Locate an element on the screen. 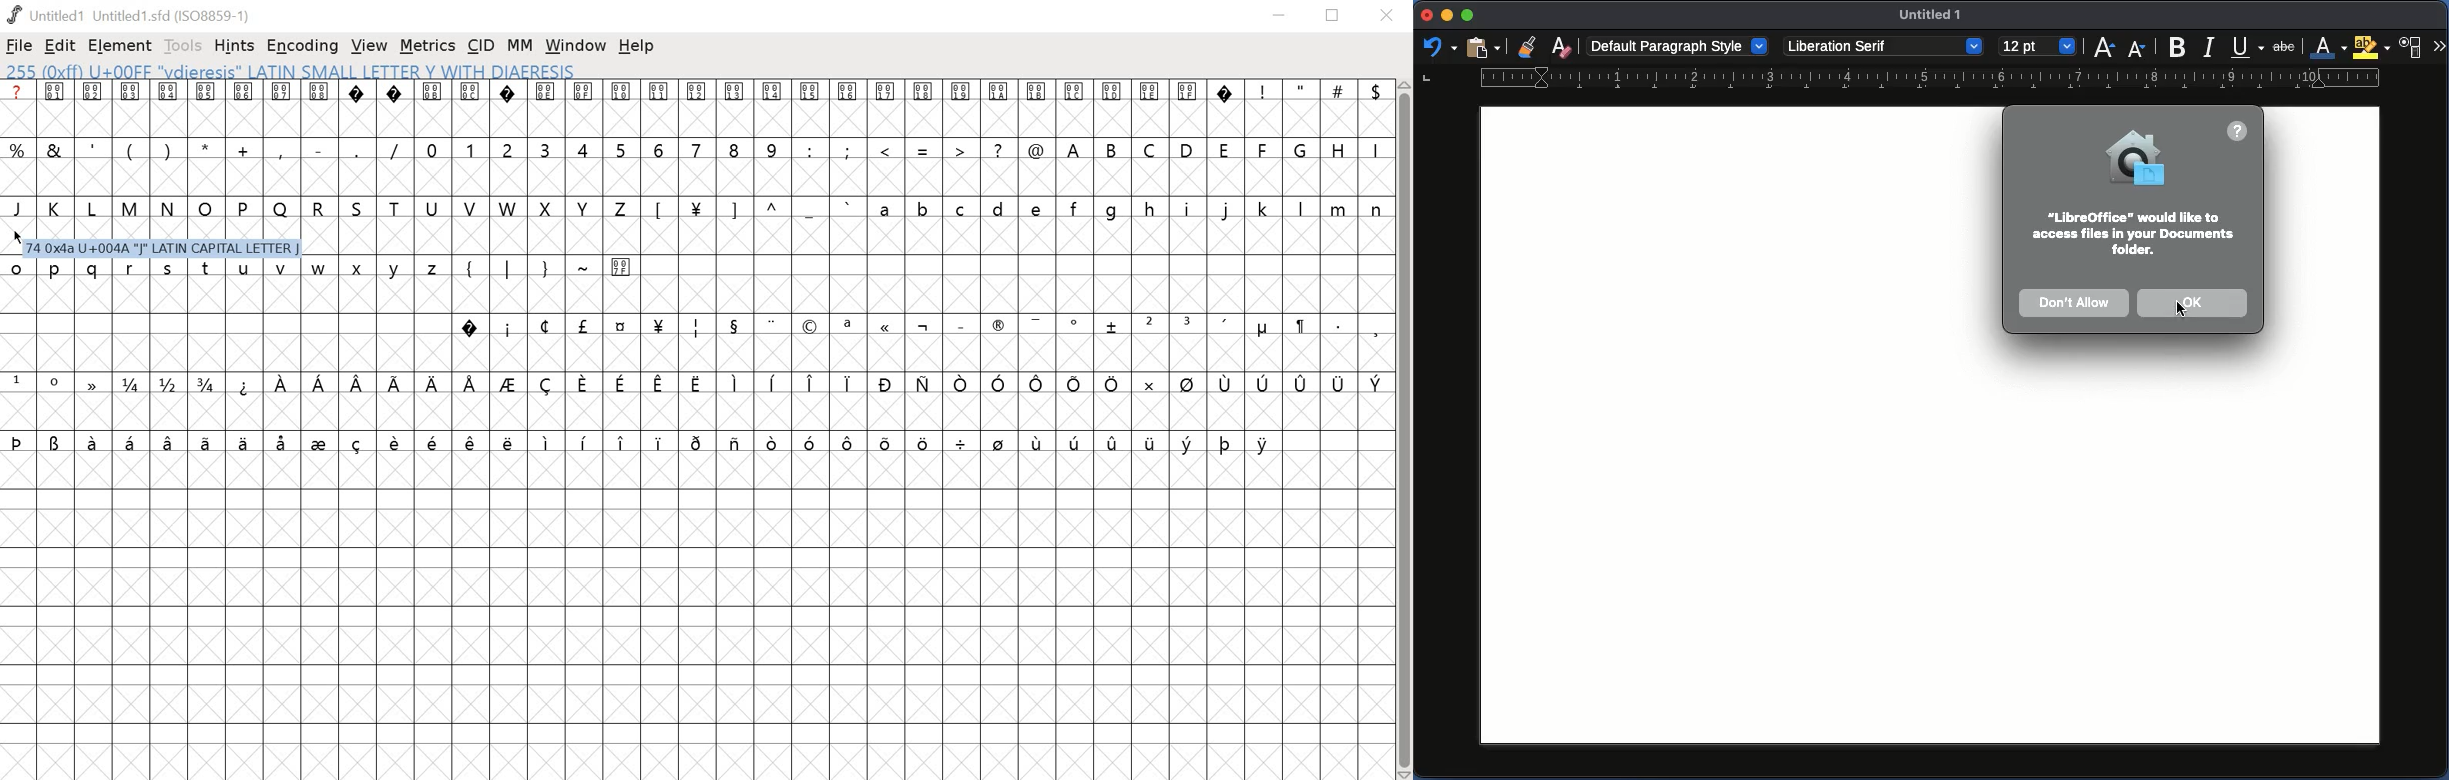 The image size is (2464, 784). TOOLS is located at coordinates (185, 45).